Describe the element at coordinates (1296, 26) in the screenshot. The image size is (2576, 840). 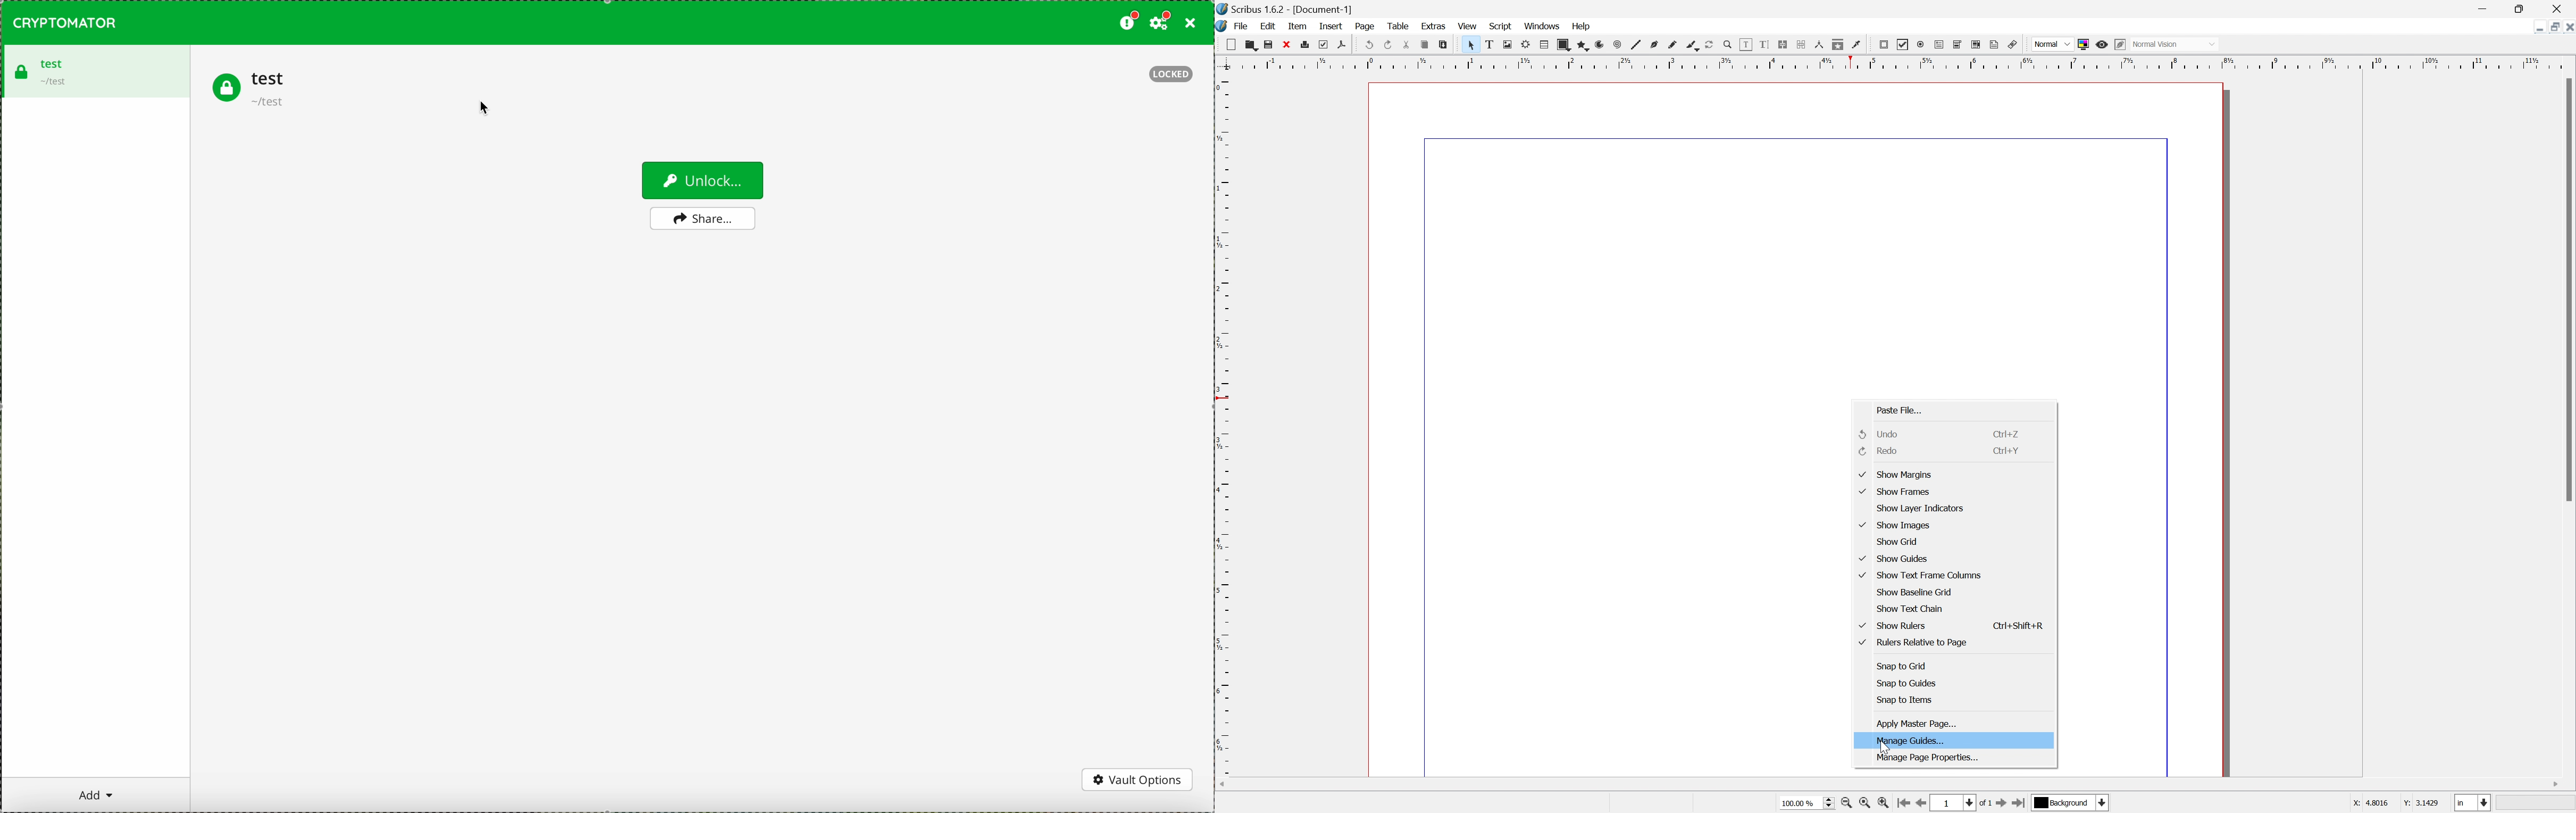
I see `item` at that location.